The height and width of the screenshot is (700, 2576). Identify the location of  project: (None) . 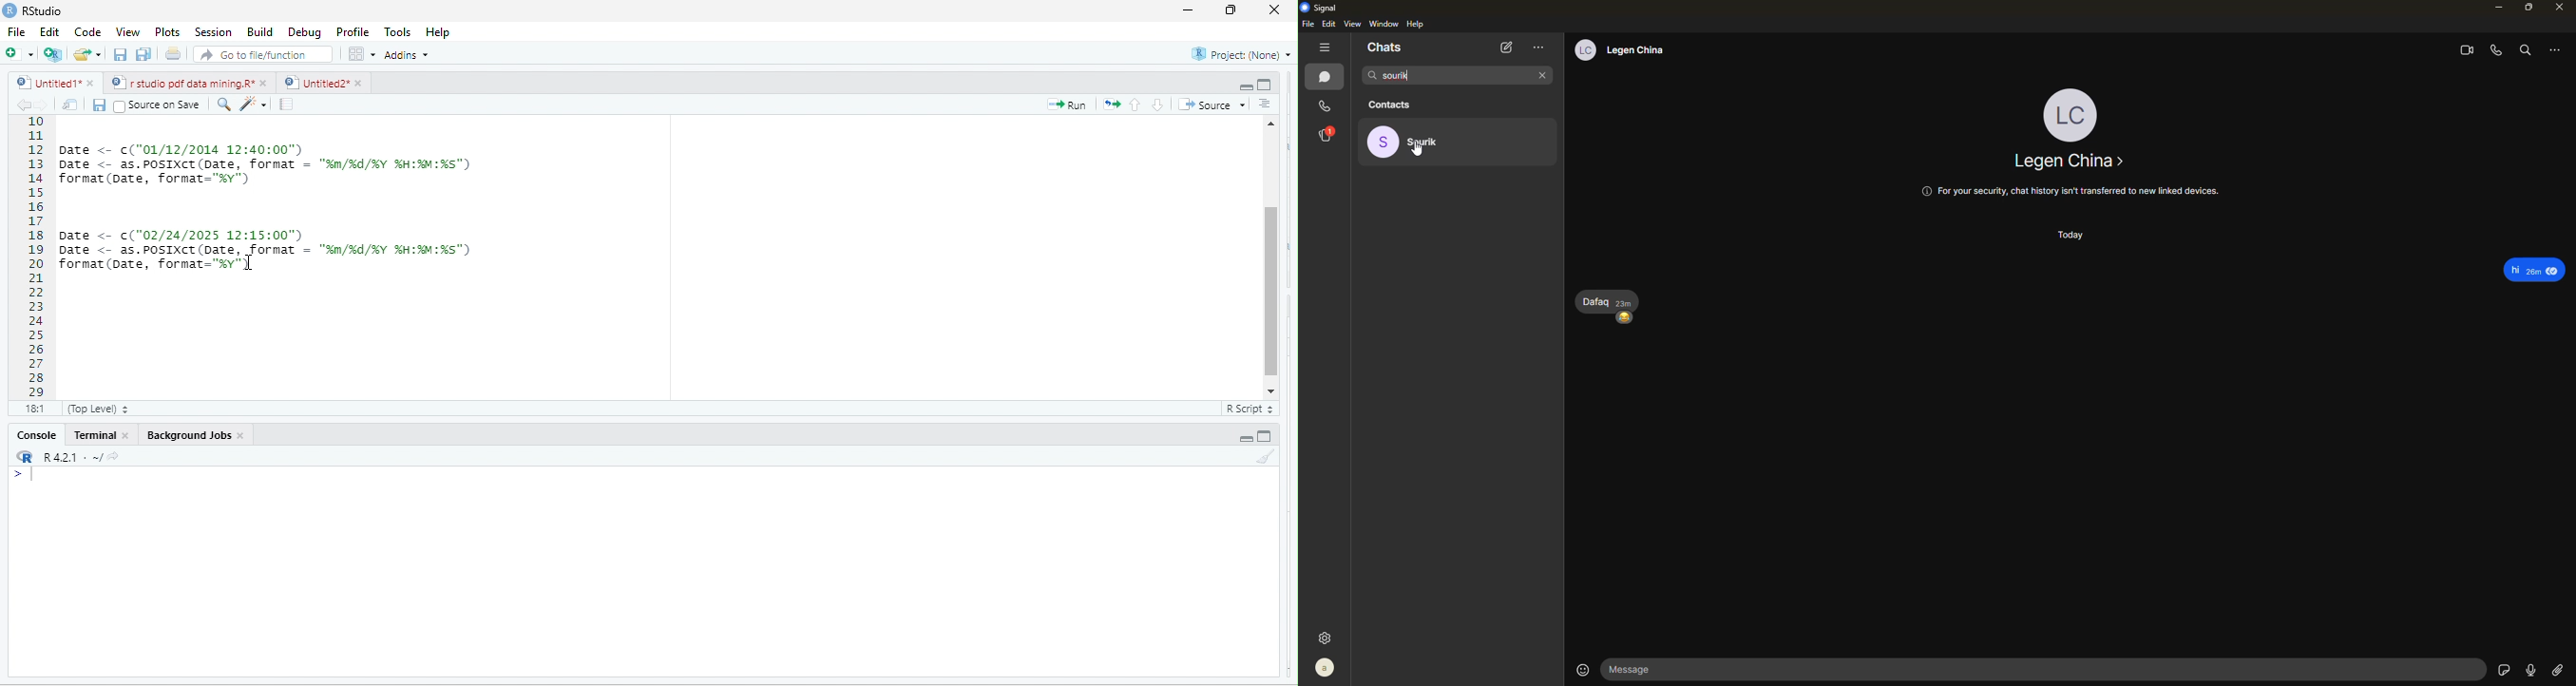
(1238, 53).